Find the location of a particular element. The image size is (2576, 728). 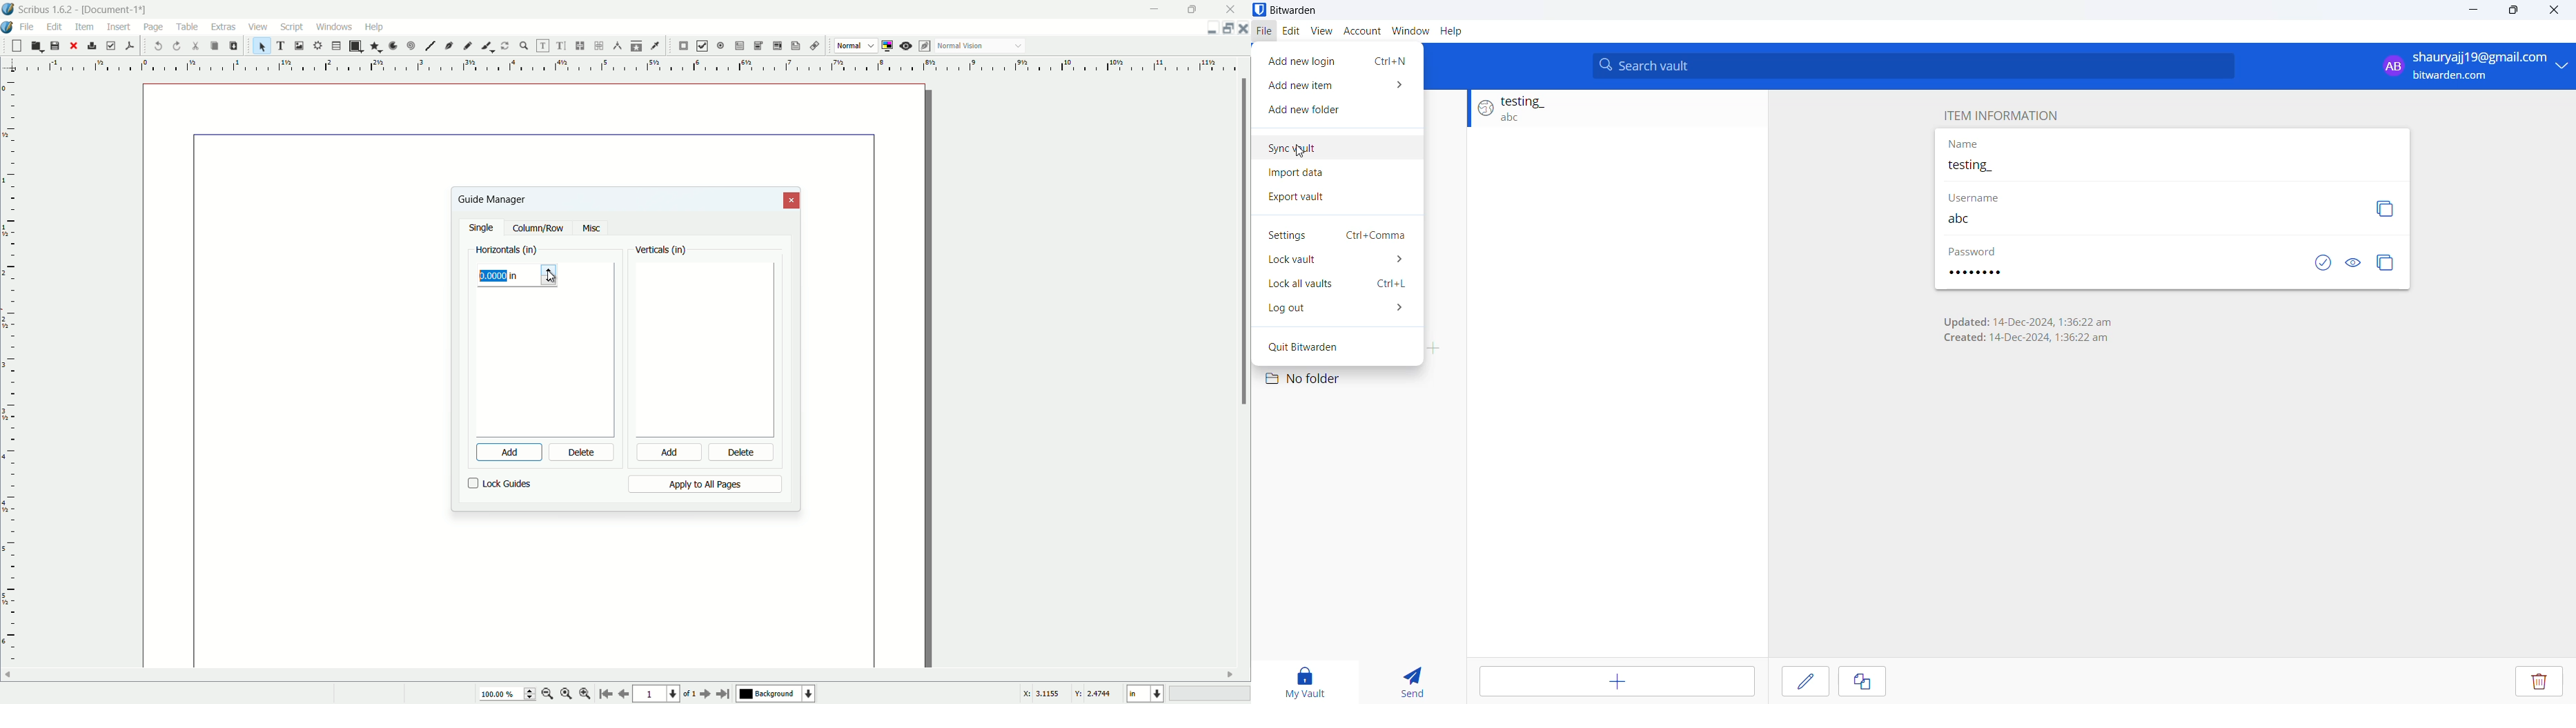

verticals is located at coordinates (662, 251).